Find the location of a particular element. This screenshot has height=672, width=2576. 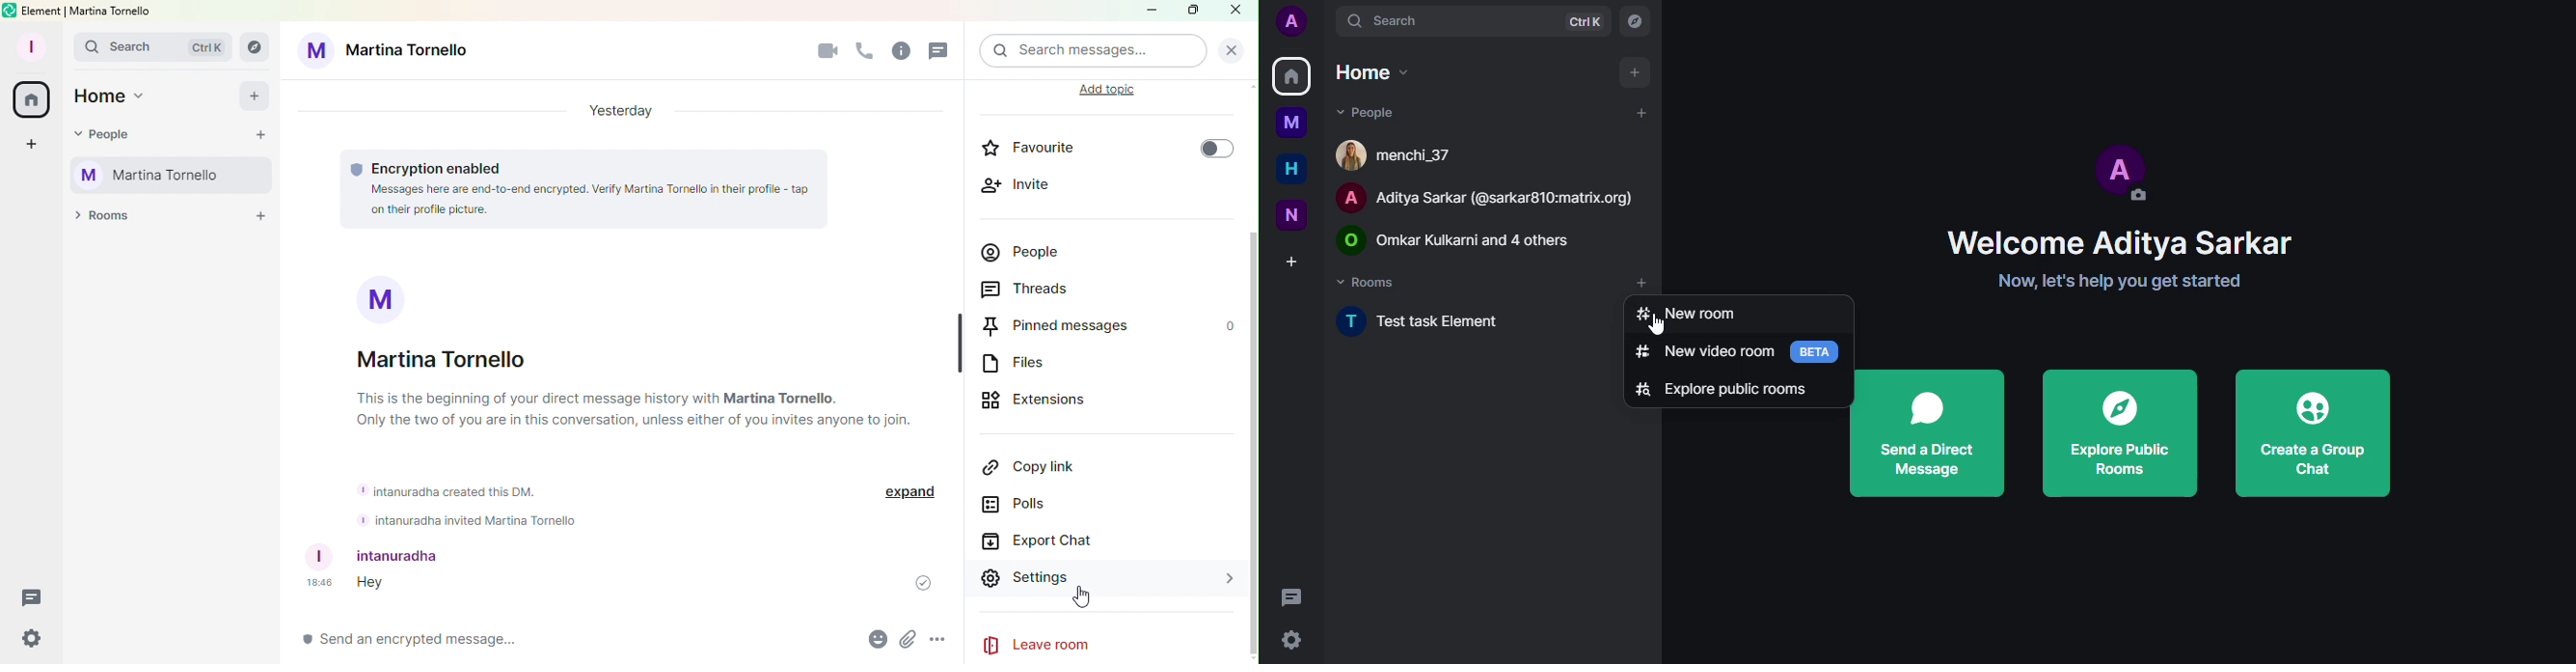

navigator is located at coordinates (1637, 23).